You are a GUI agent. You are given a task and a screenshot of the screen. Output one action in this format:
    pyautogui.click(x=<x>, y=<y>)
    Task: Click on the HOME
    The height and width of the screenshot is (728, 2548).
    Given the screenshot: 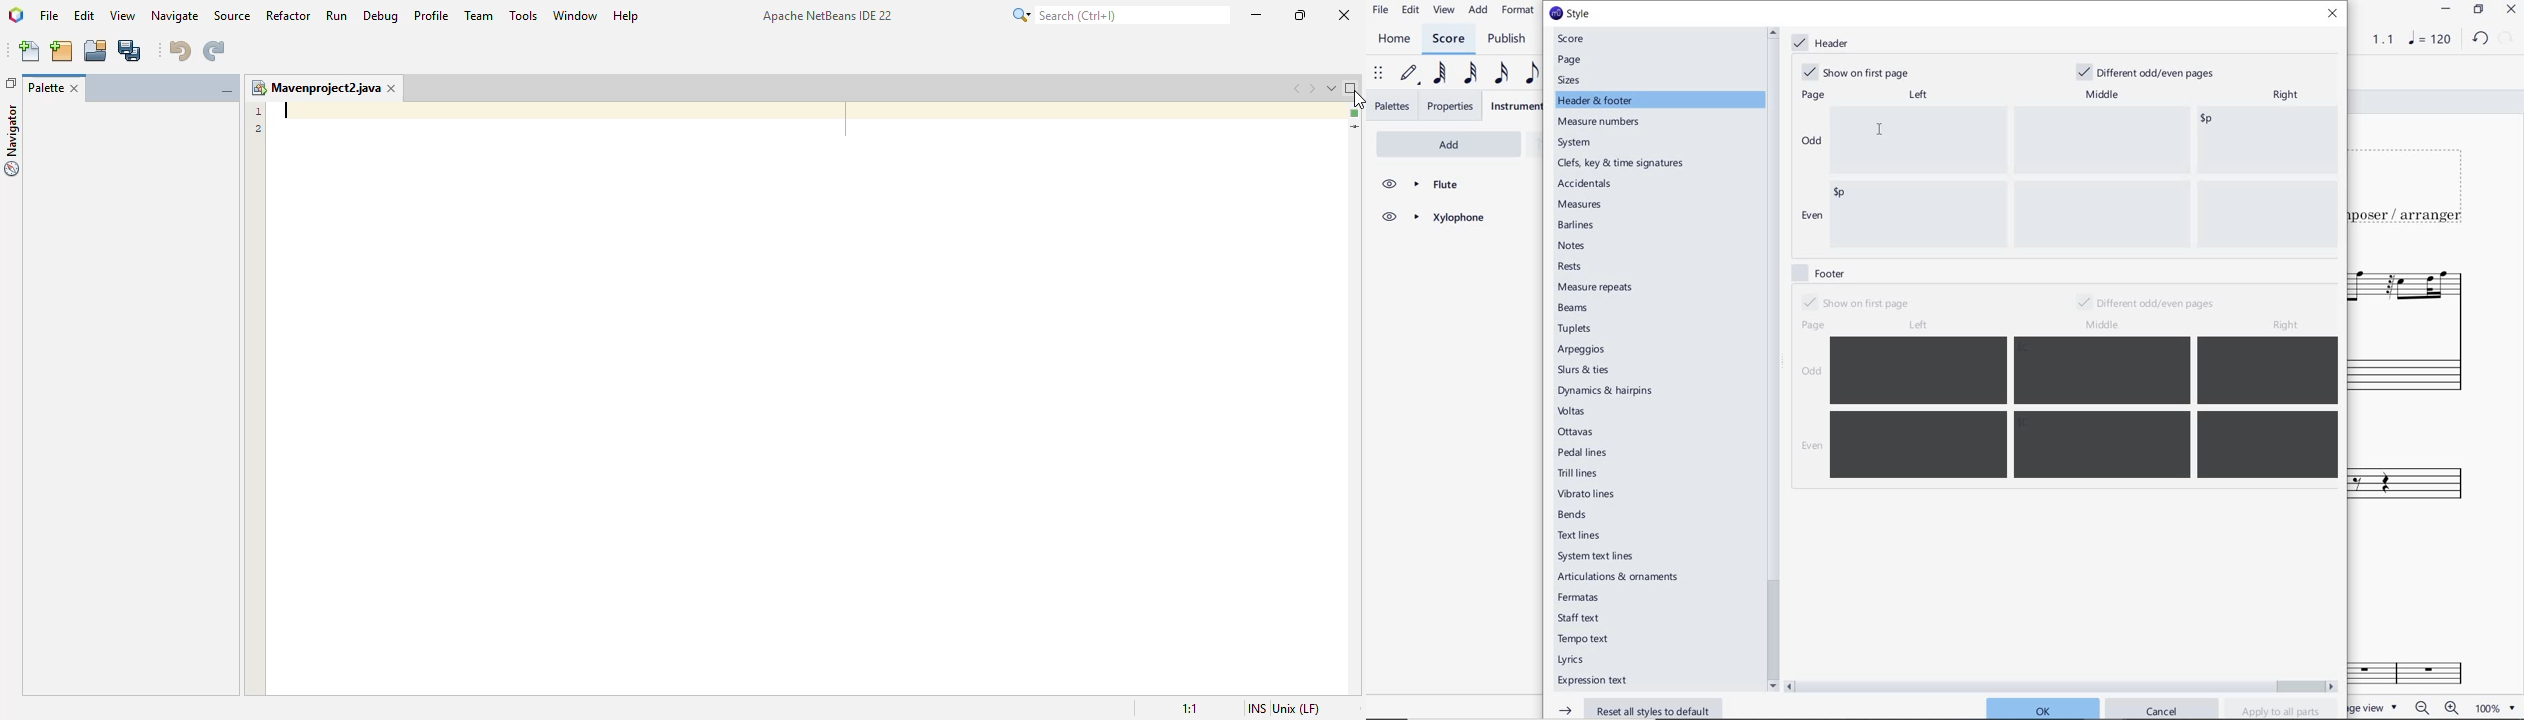 What is the action you would take?
    pyautogui.click(x=1394, y=39)
    